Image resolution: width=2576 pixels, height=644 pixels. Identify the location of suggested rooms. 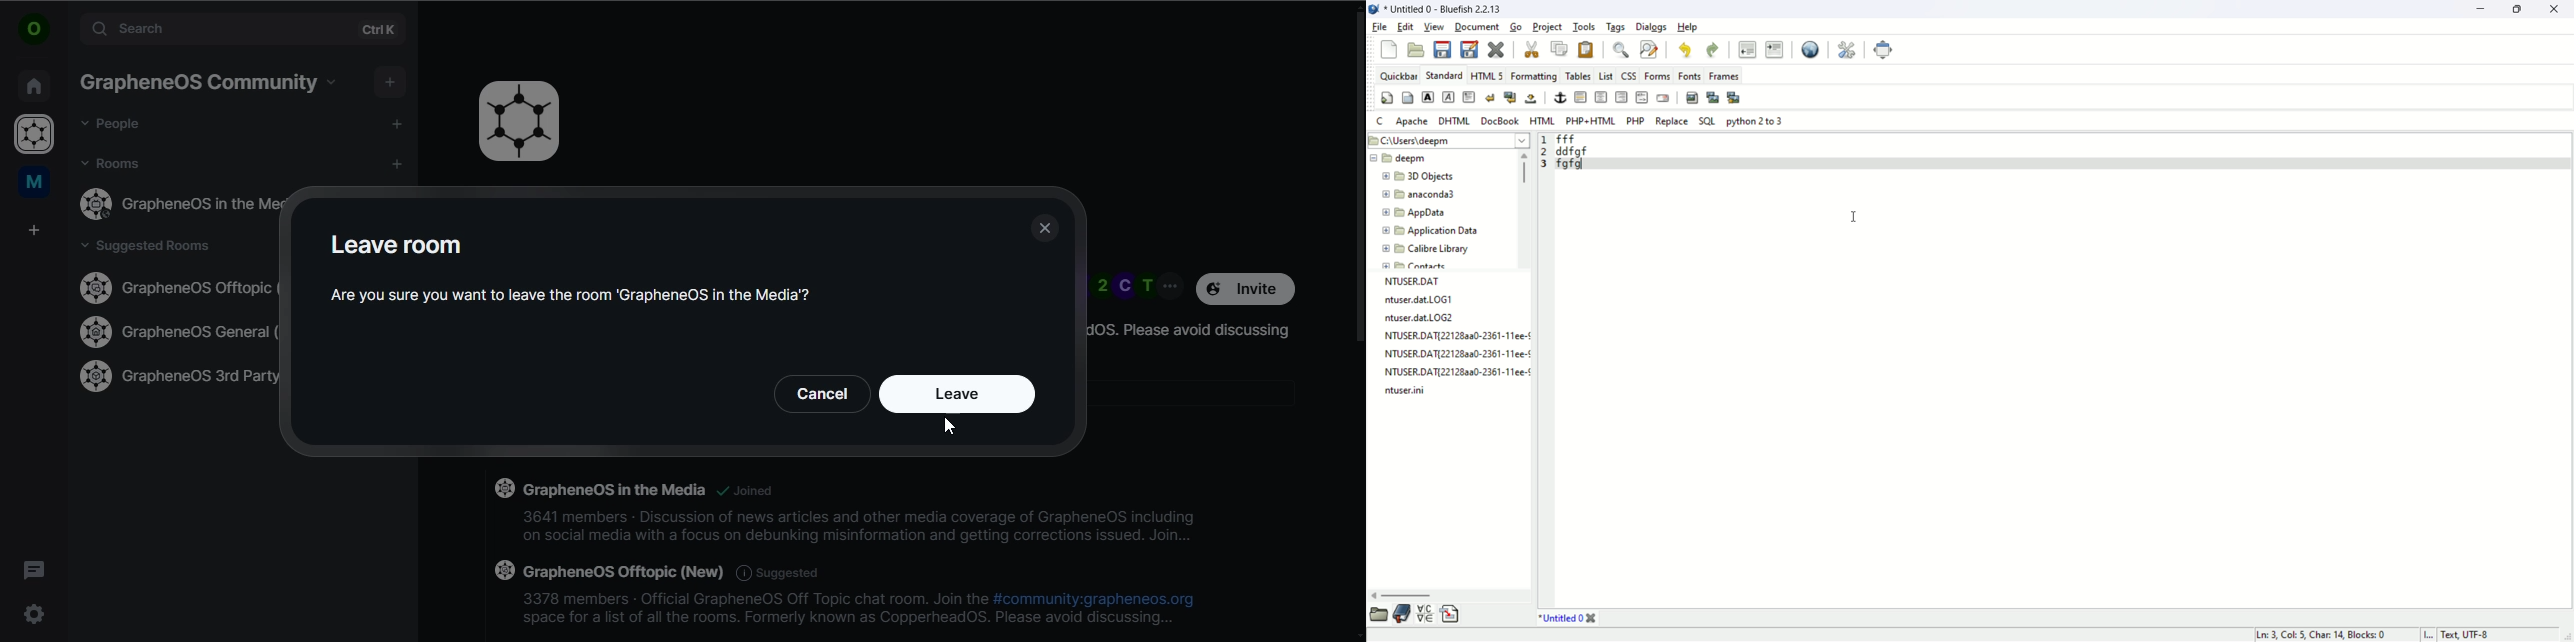
(154, 247).